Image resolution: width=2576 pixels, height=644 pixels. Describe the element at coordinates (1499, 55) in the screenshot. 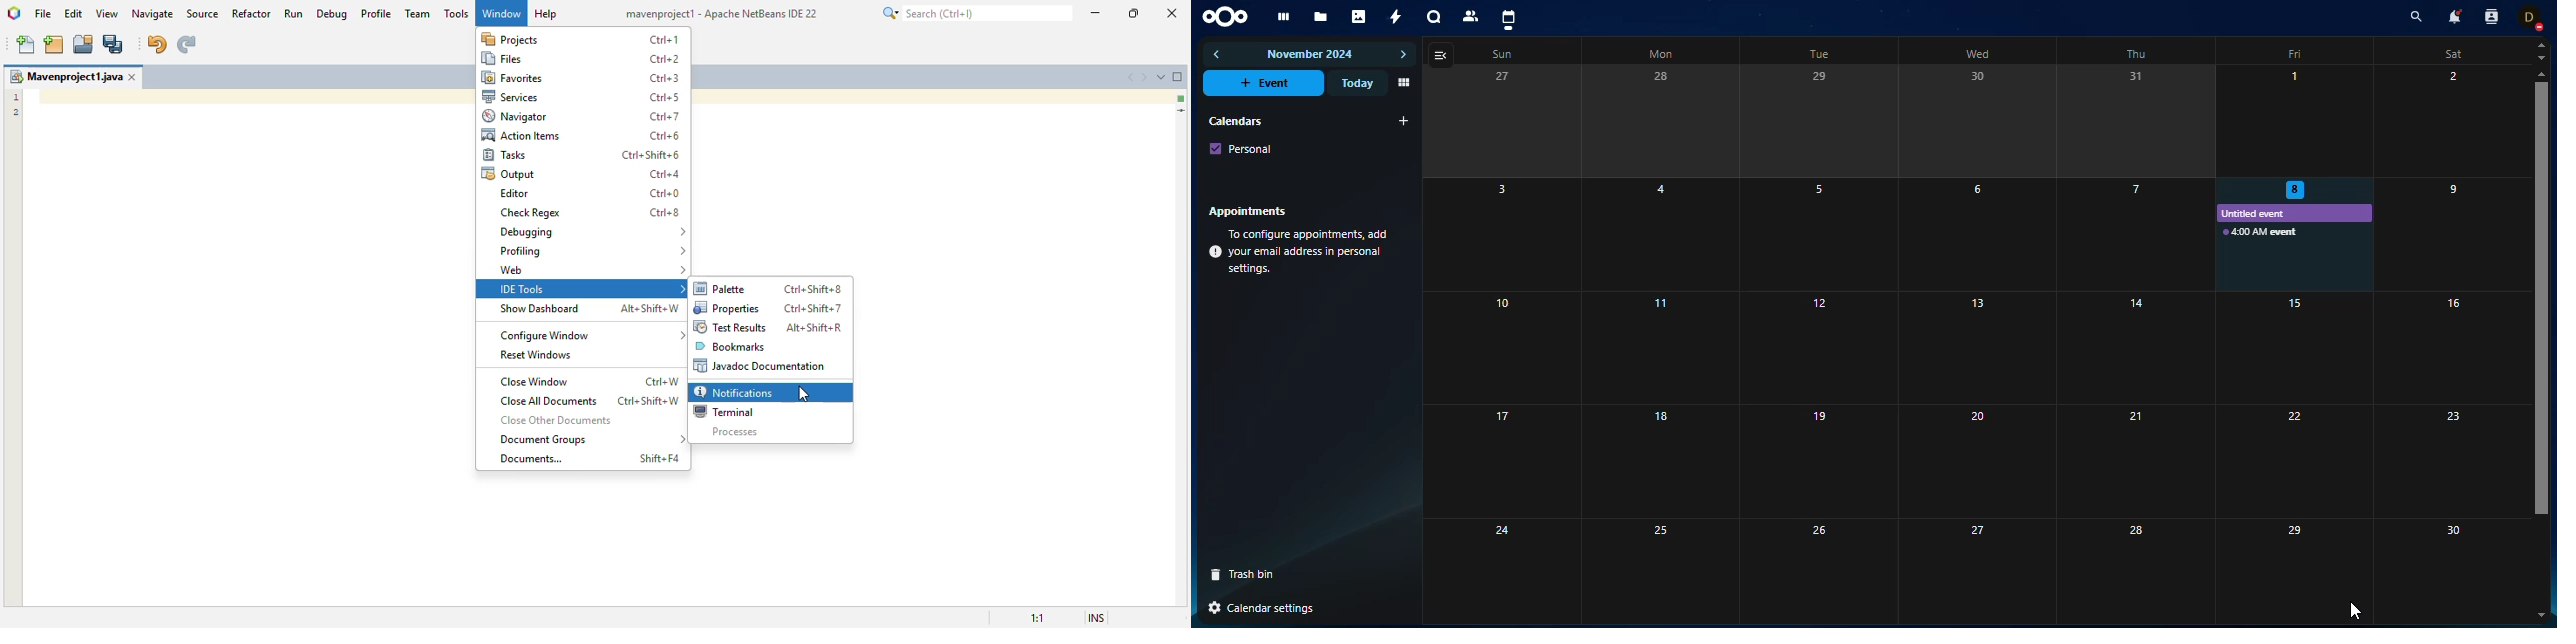

I see `sun` at that location.